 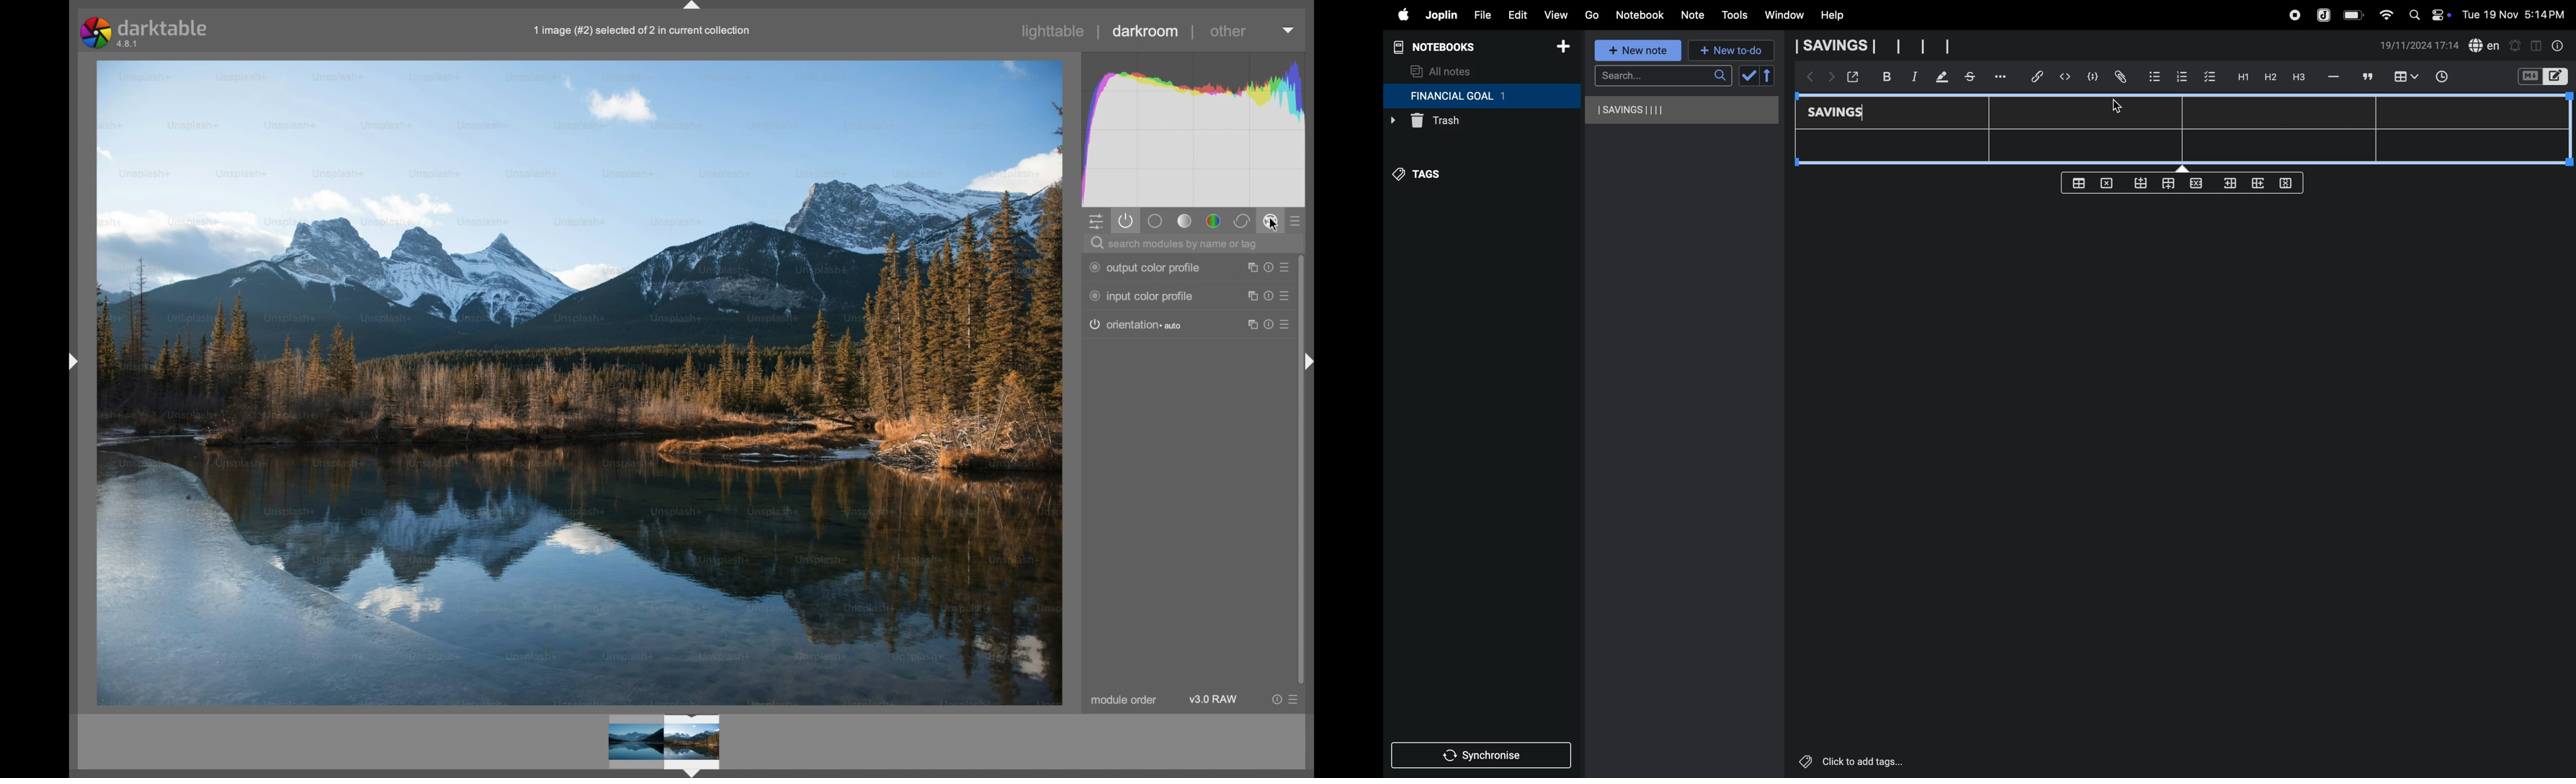 I want to click on file, so click(x=1479, y=13).